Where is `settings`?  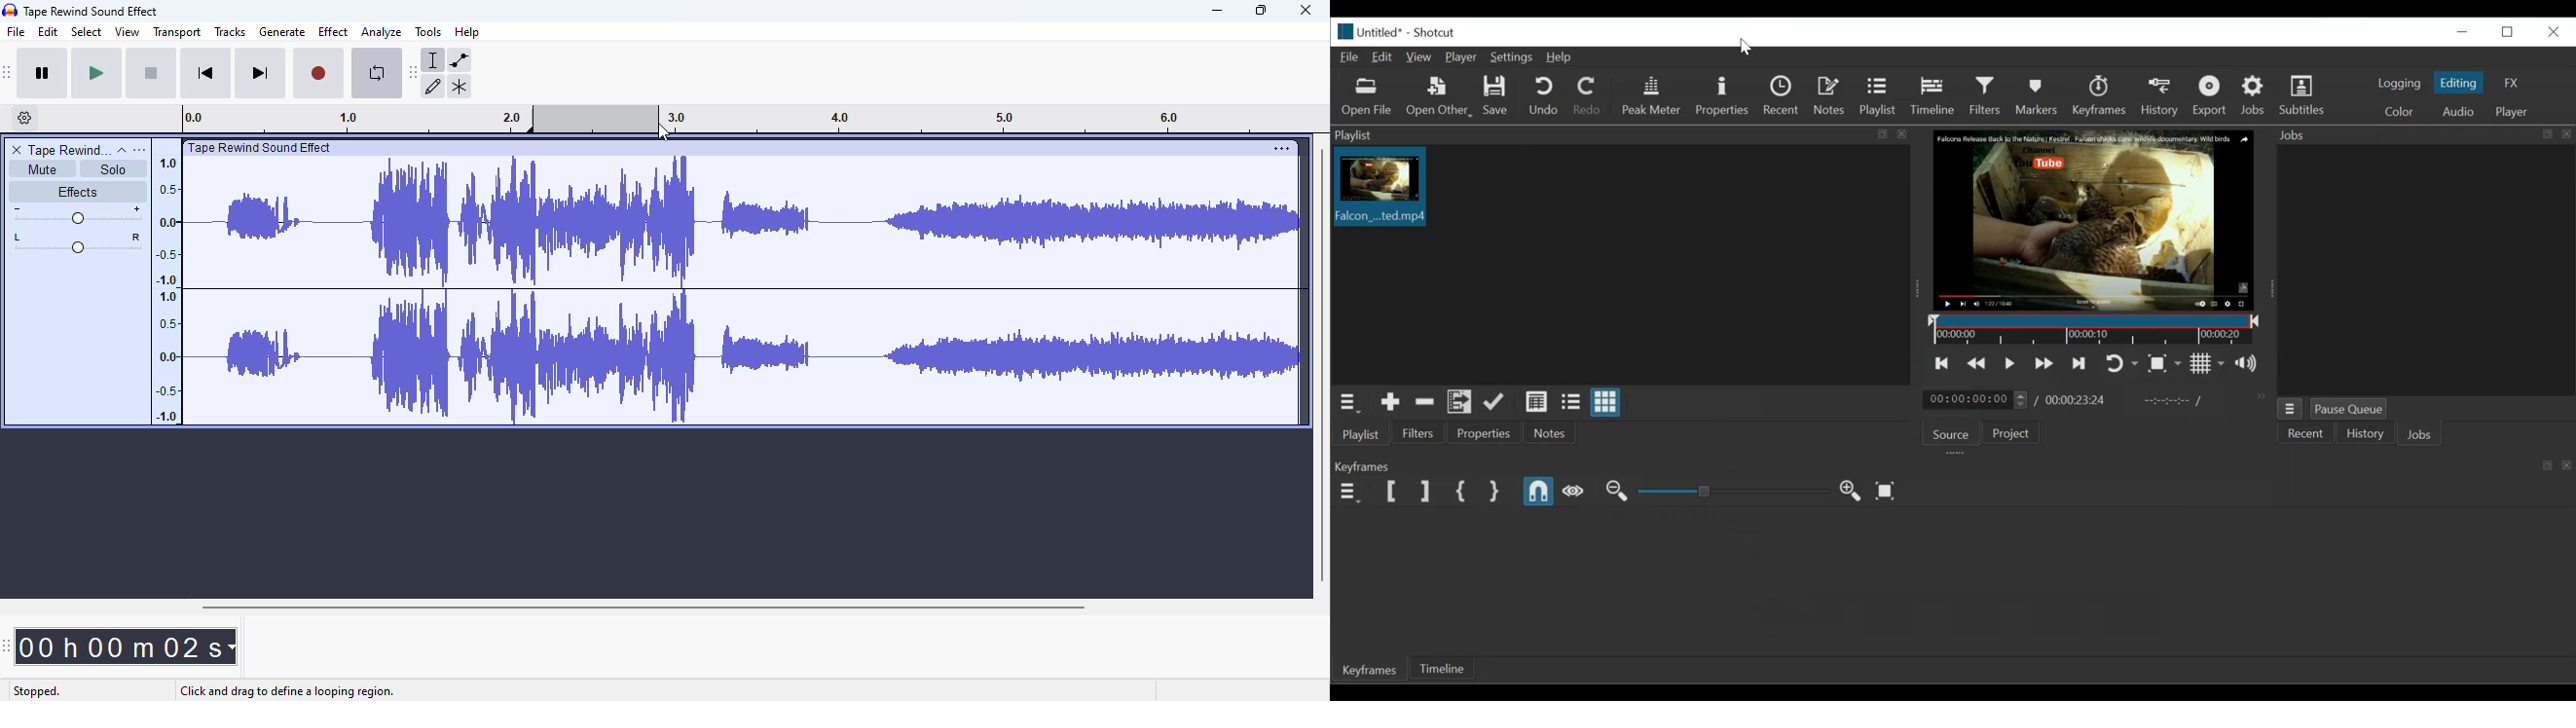
settings is located at coordinates (1281, 148).